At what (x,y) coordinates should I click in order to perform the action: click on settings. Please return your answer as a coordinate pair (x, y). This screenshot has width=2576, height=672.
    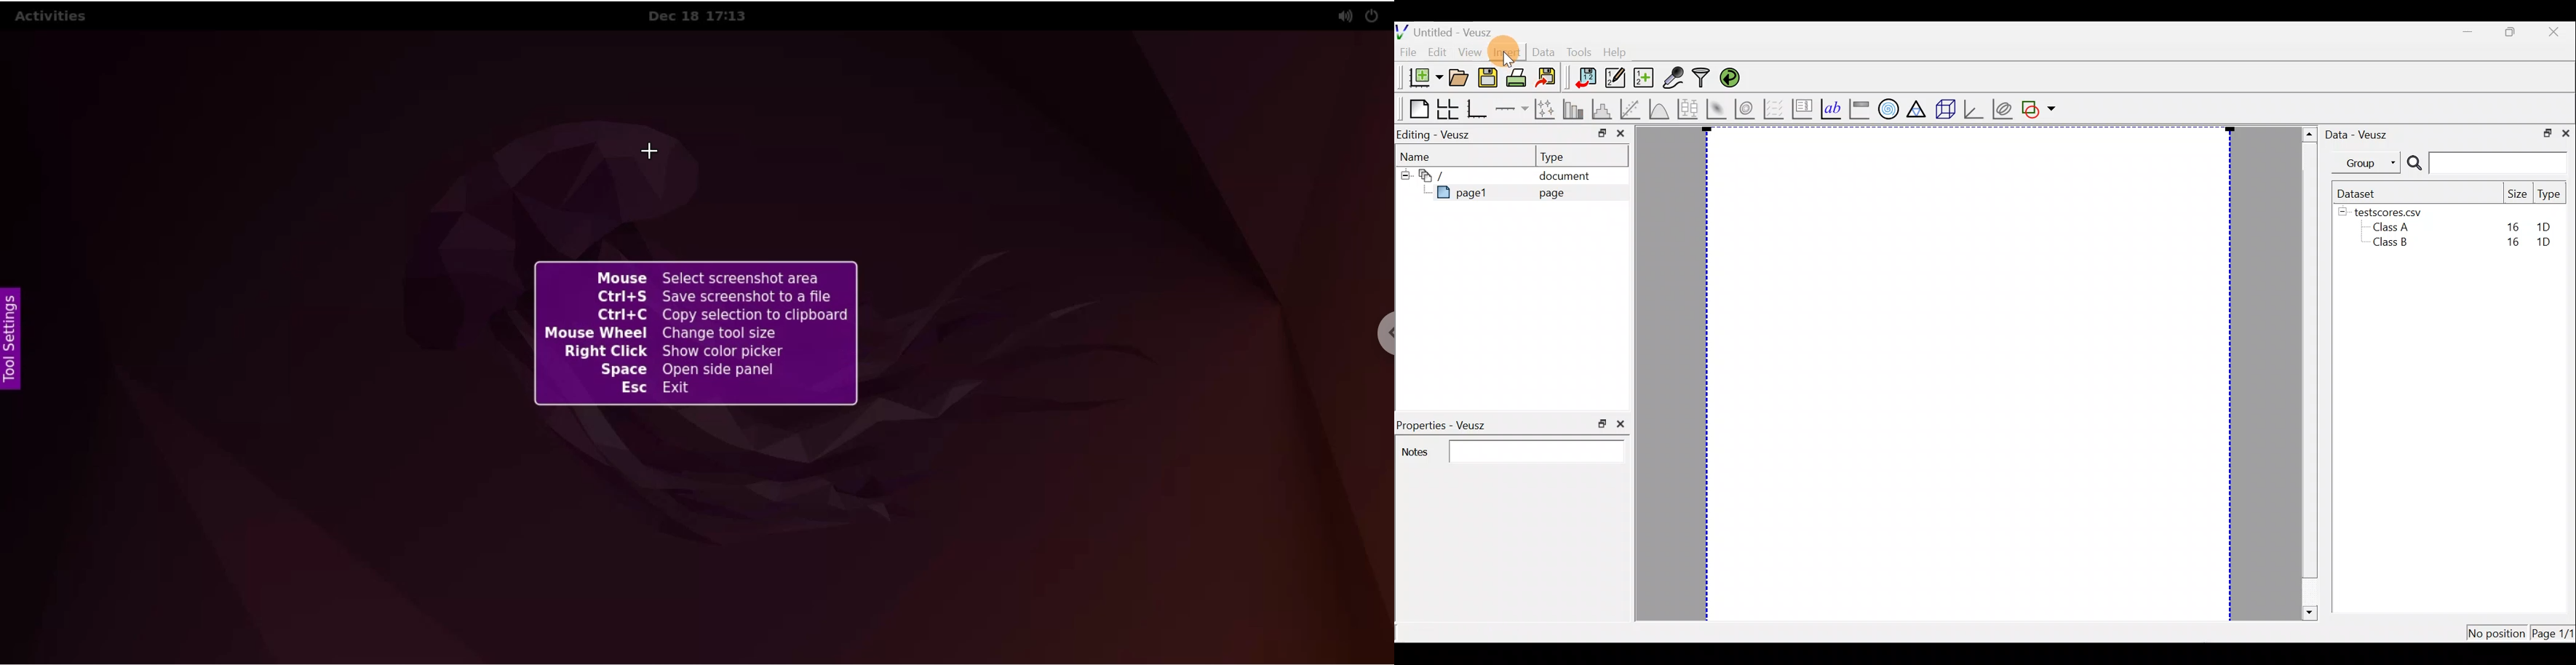
    Looking at the image, I should click on (12, 338).